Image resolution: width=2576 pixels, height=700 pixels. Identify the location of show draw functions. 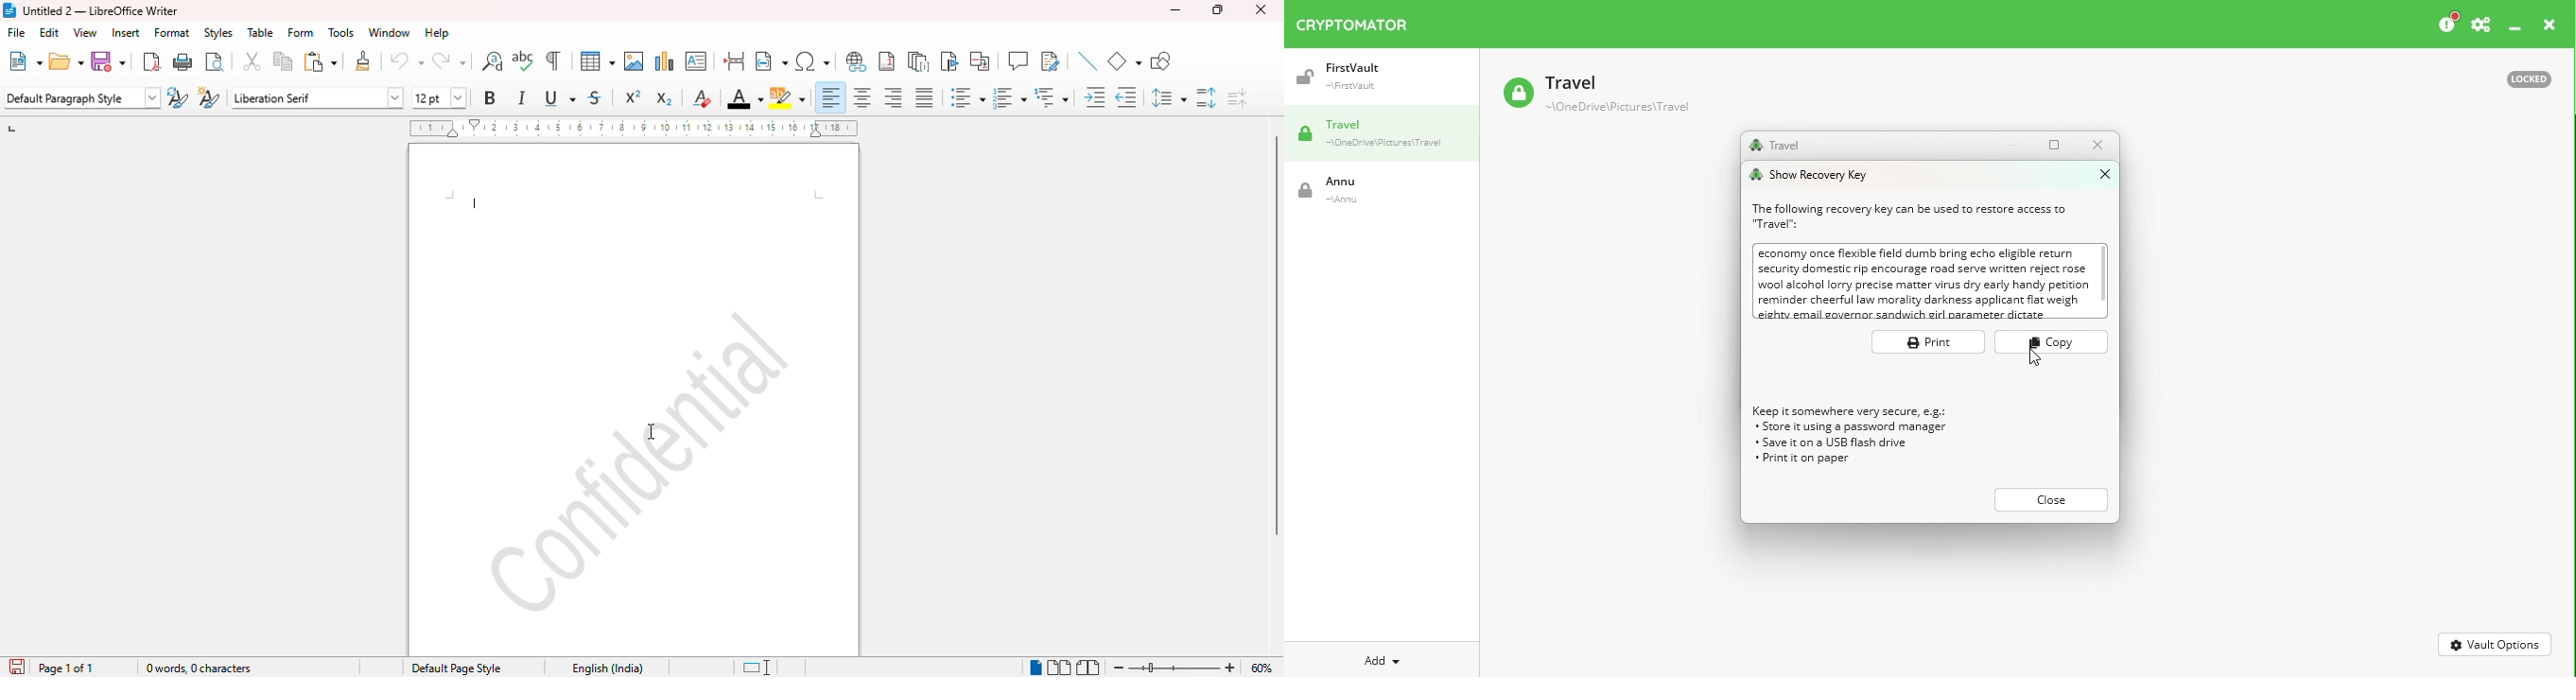
(1161, 61).